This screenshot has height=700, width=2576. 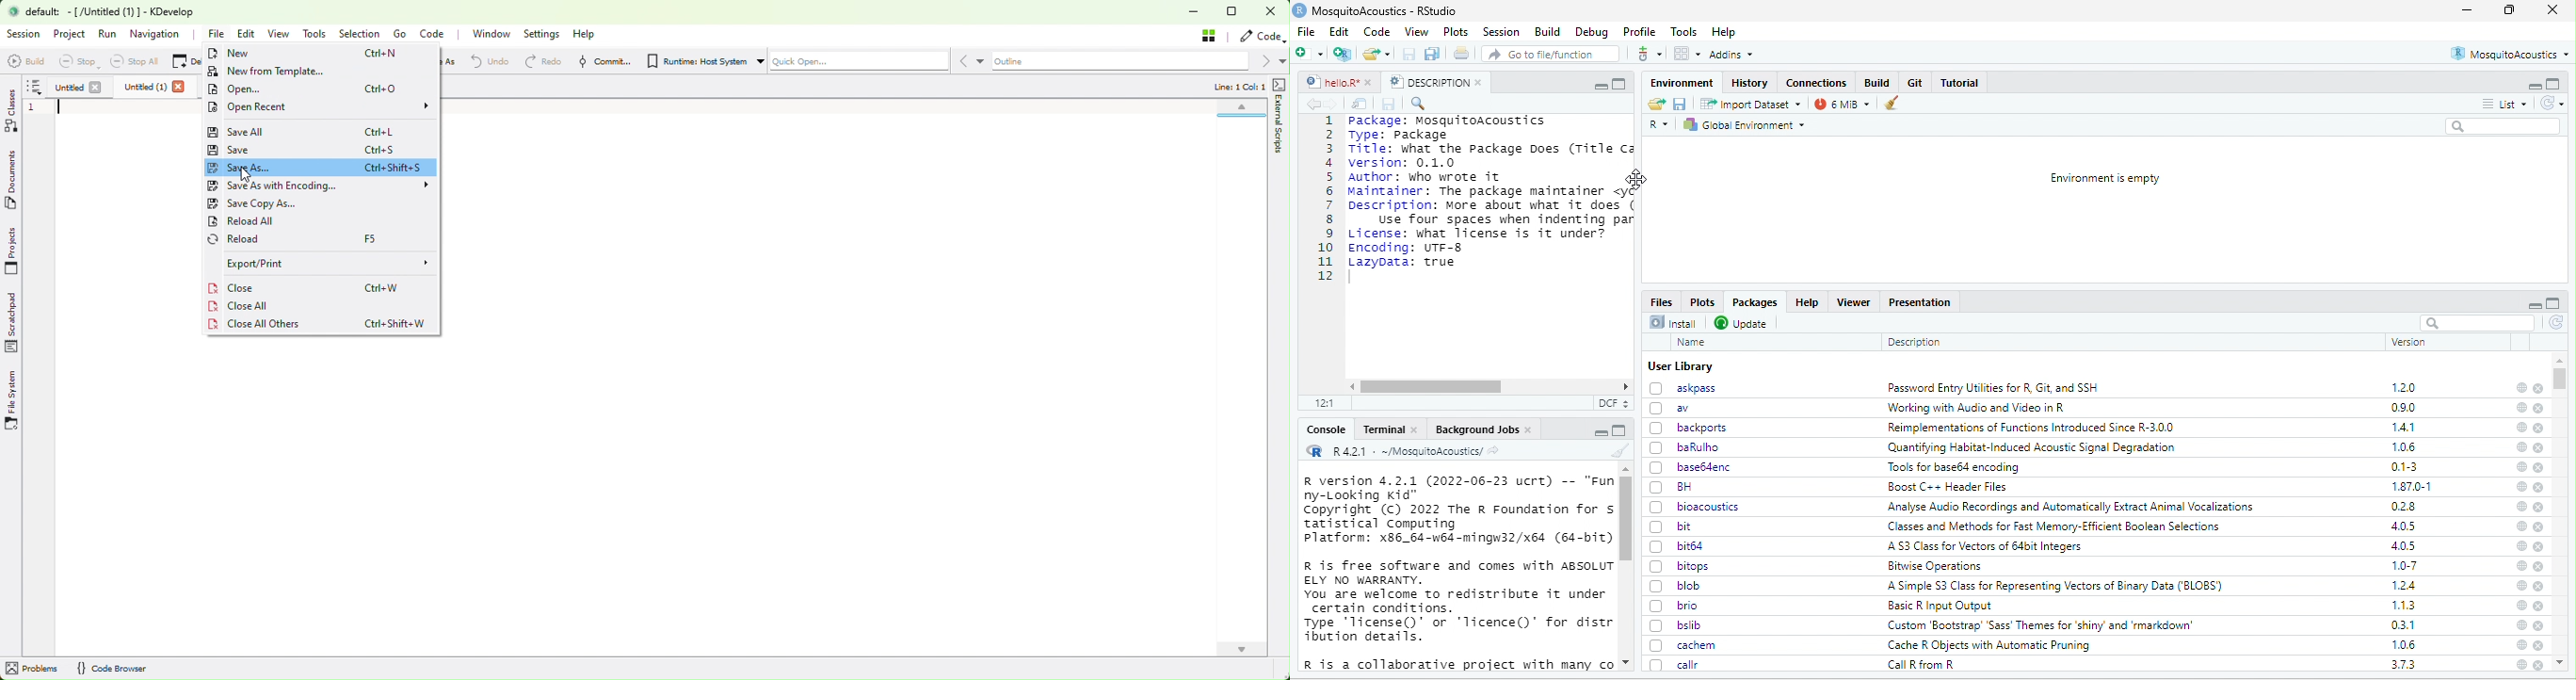 What do you see at coordinates (1349, 385) in the screenshot?
I see `scroll left` at bounding box center [1349, 385].